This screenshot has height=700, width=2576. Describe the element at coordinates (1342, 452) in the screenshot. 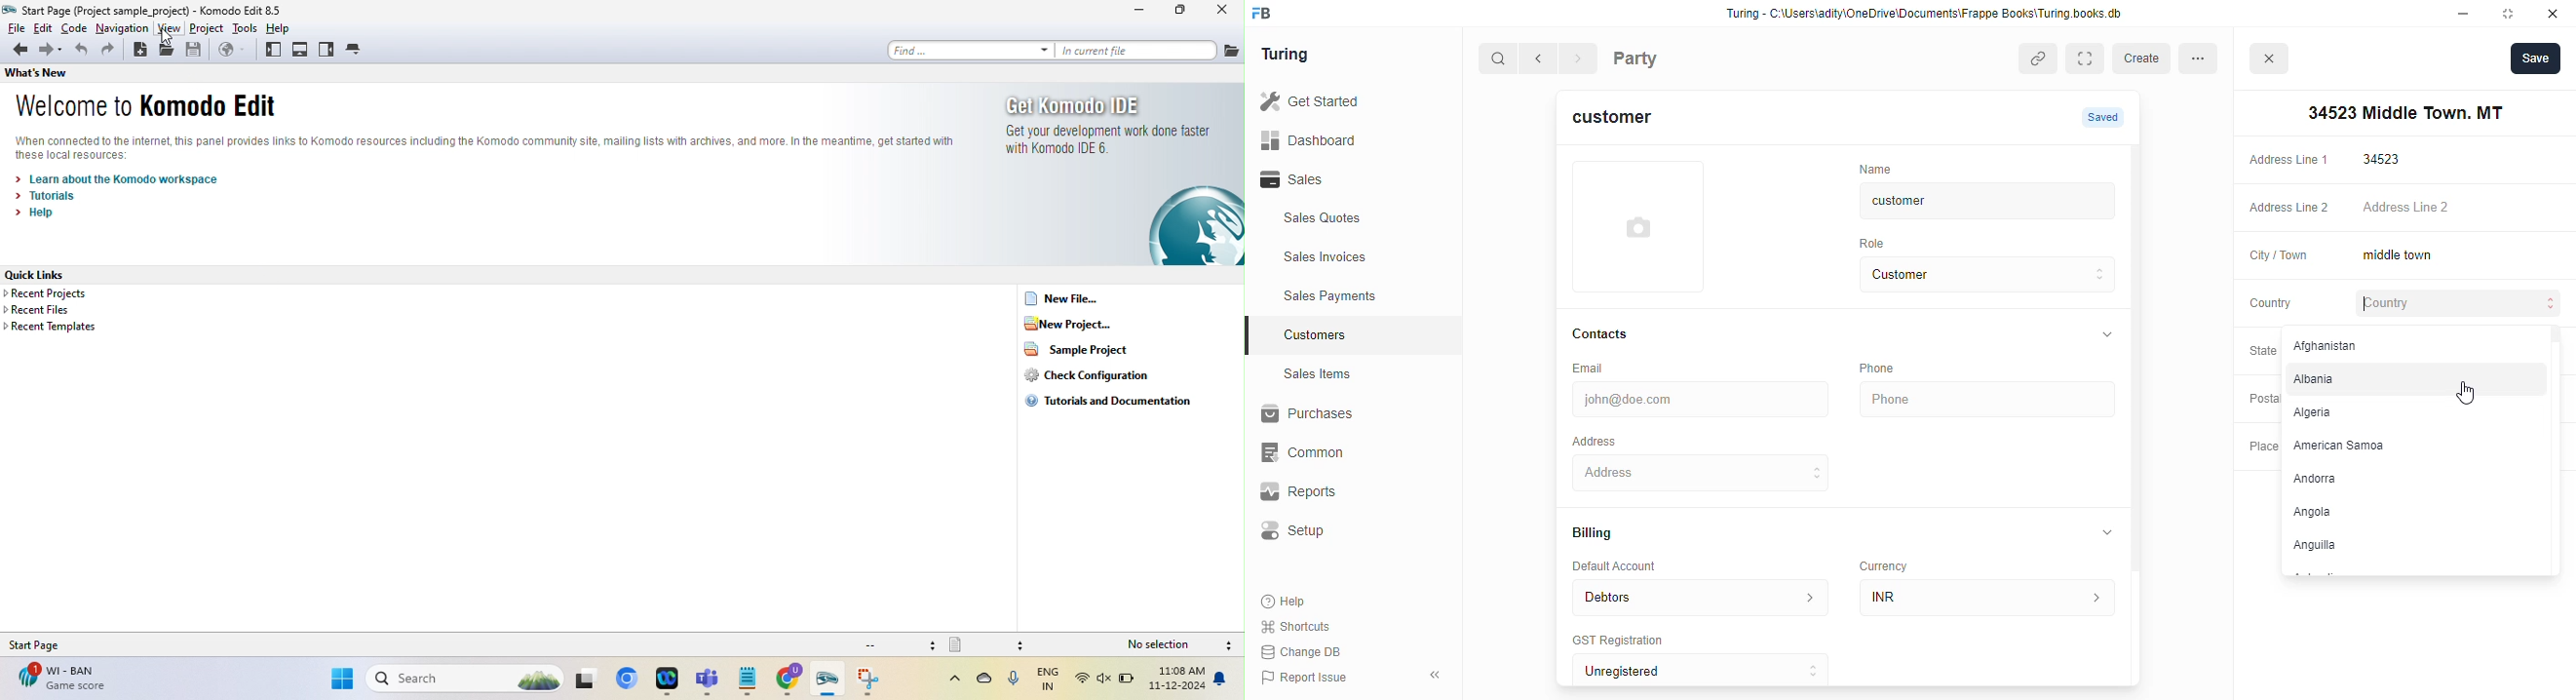

I see `‘Common` at that location.